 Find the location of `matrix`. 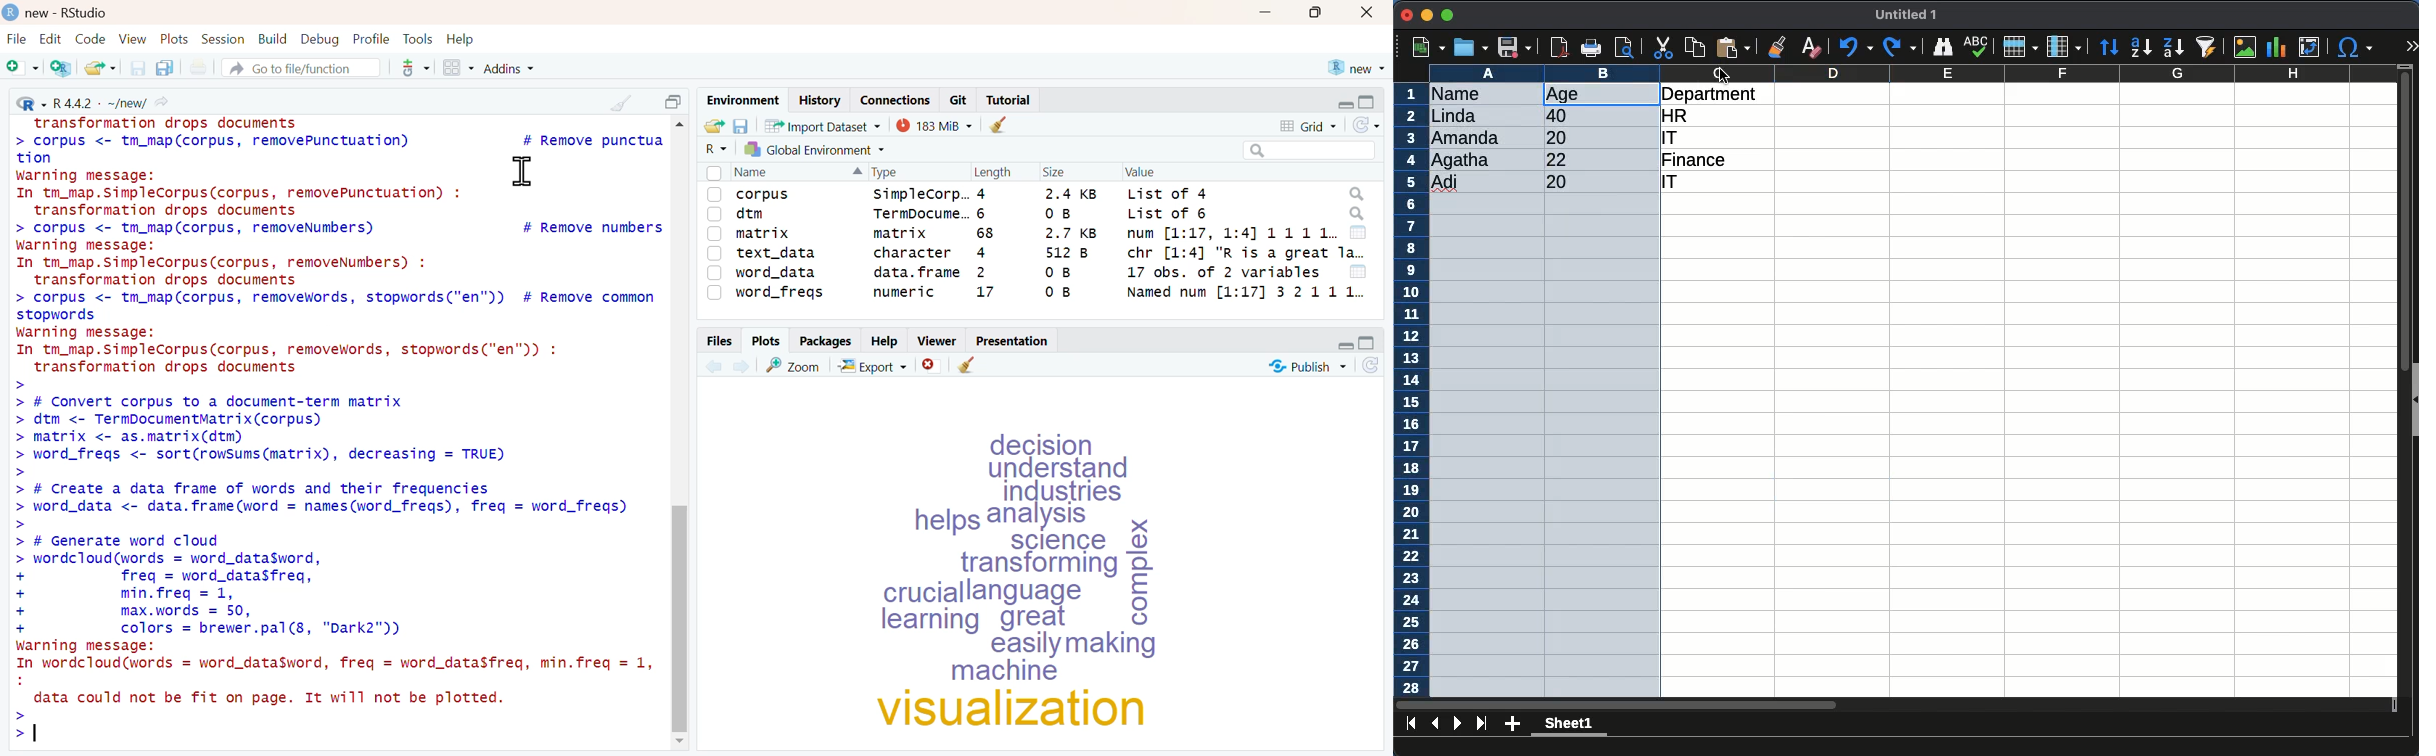

matrix is located at coordinates (765, 234).